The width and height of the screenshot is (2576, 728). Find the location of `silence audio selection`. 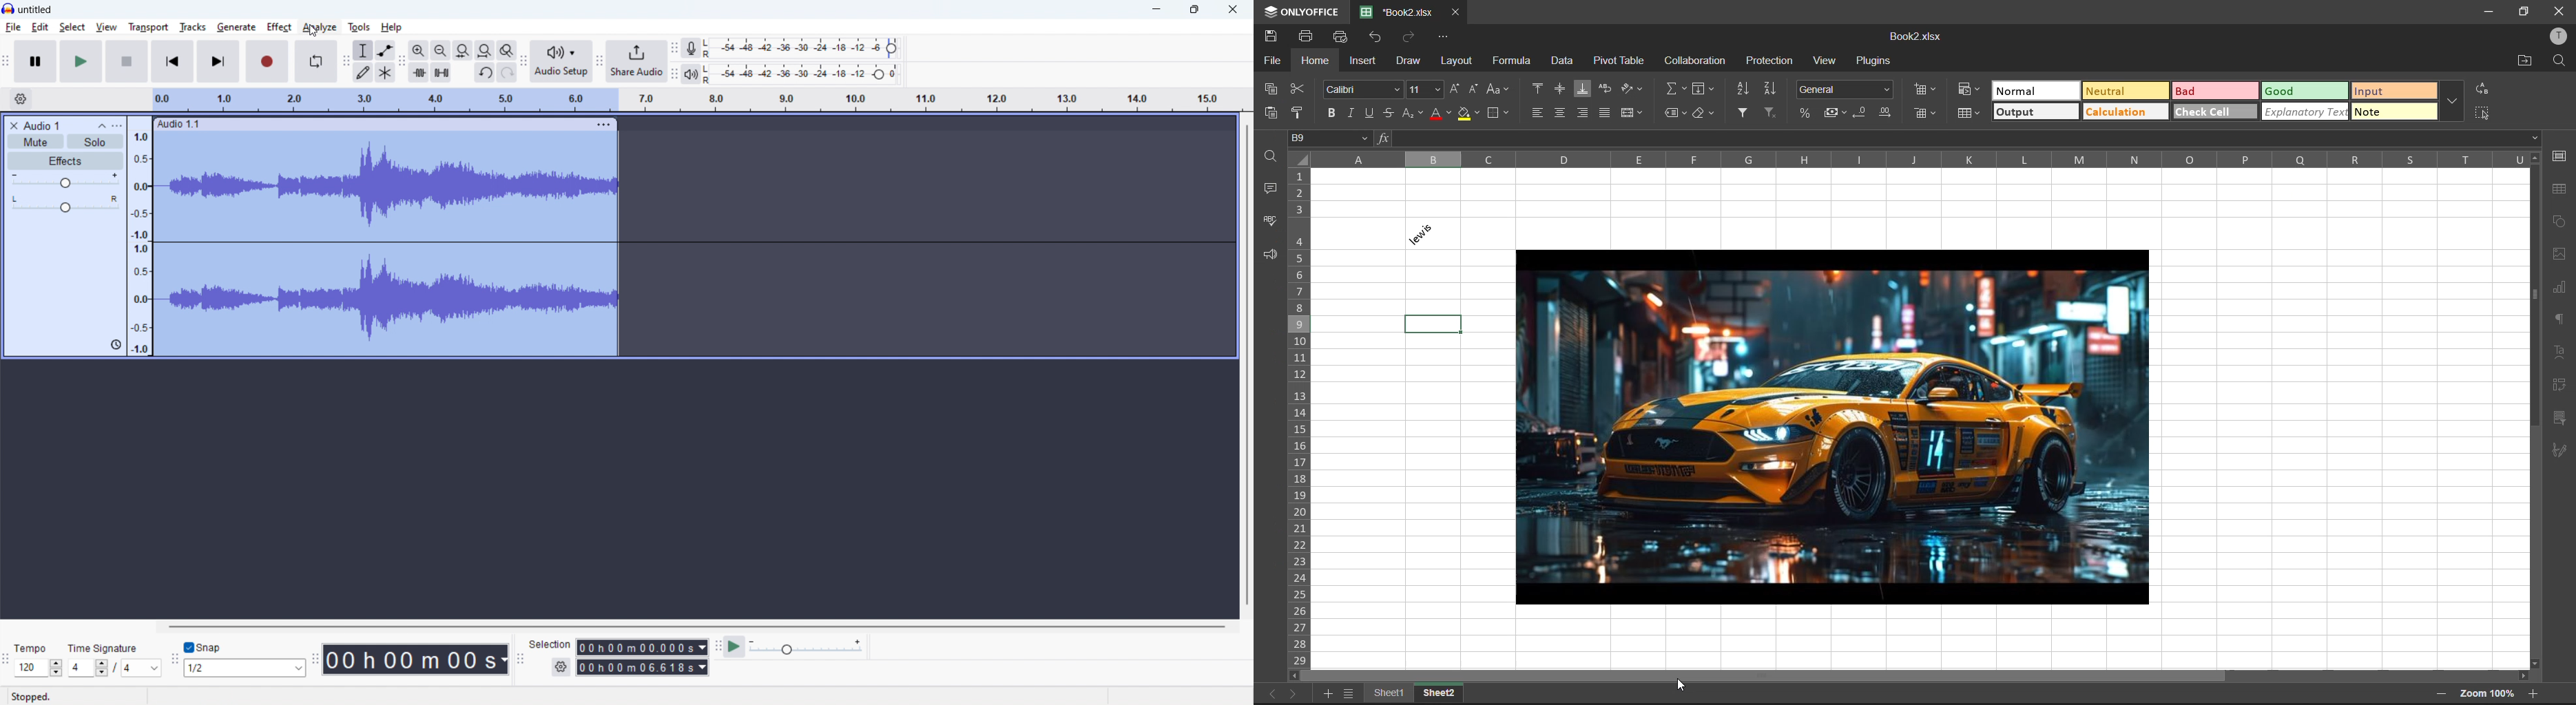

silence audio selection is located at coordinates (441, 72).